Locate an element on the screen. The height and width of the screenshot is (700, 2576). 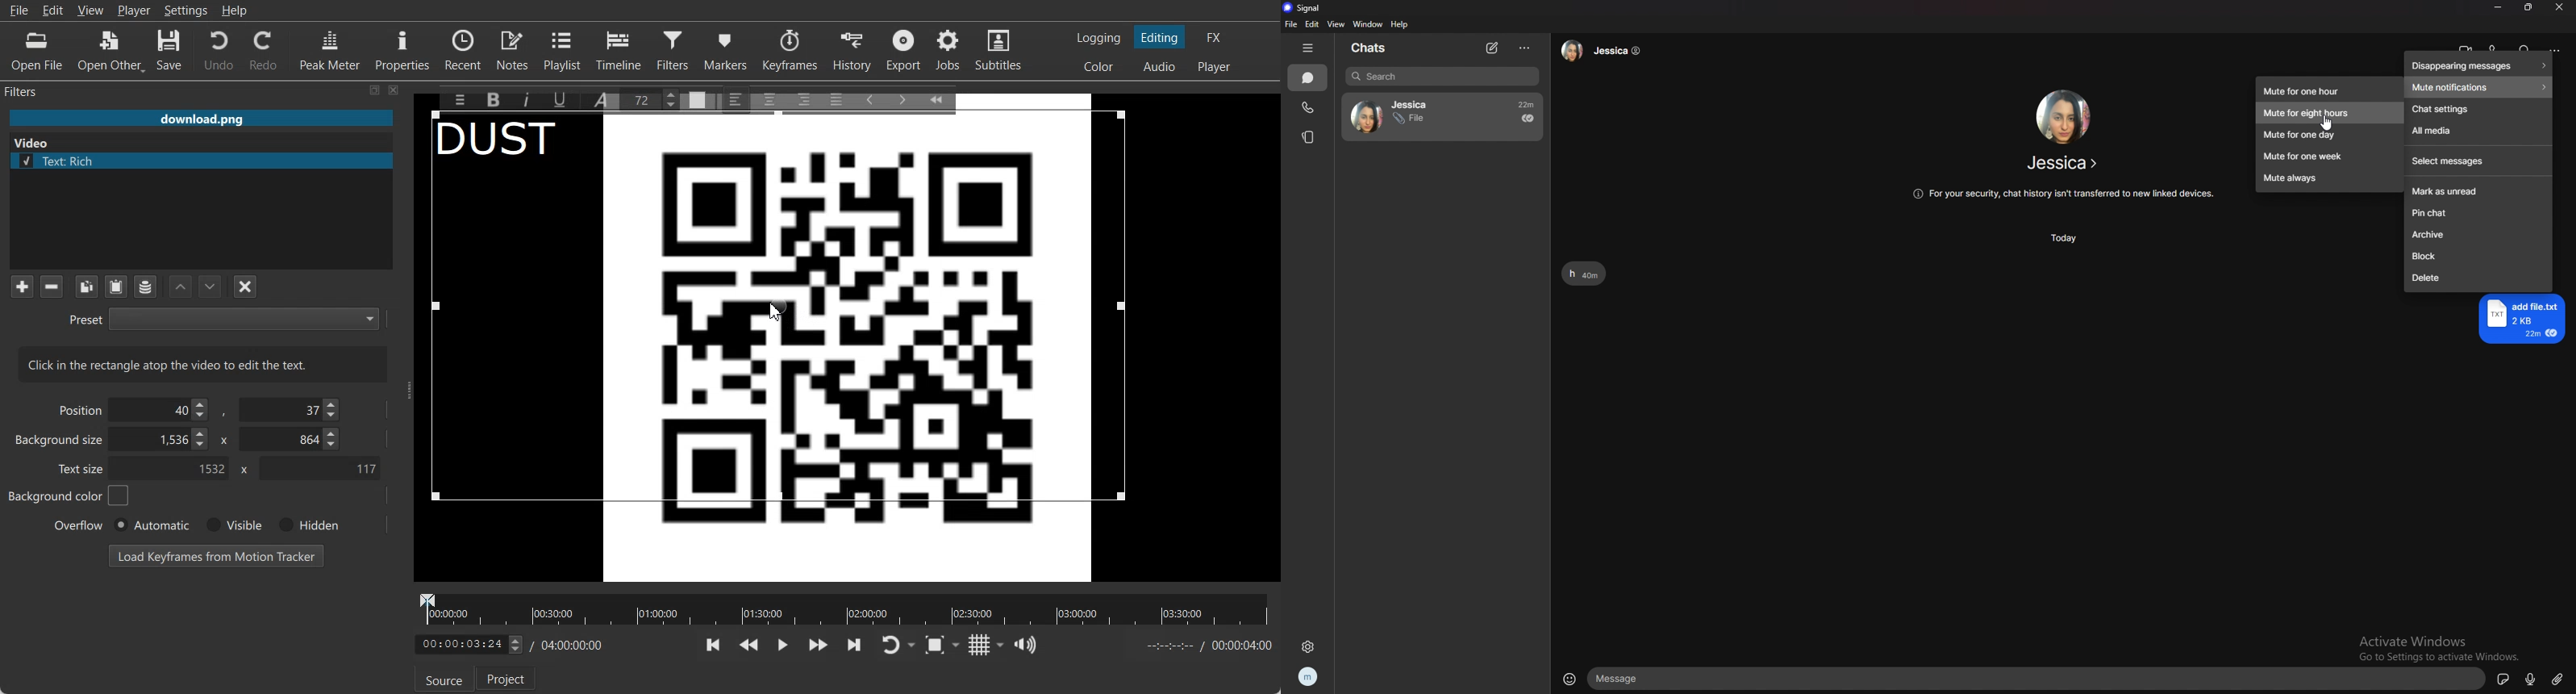
Show the volume control is located at coordinates (1025, 646).